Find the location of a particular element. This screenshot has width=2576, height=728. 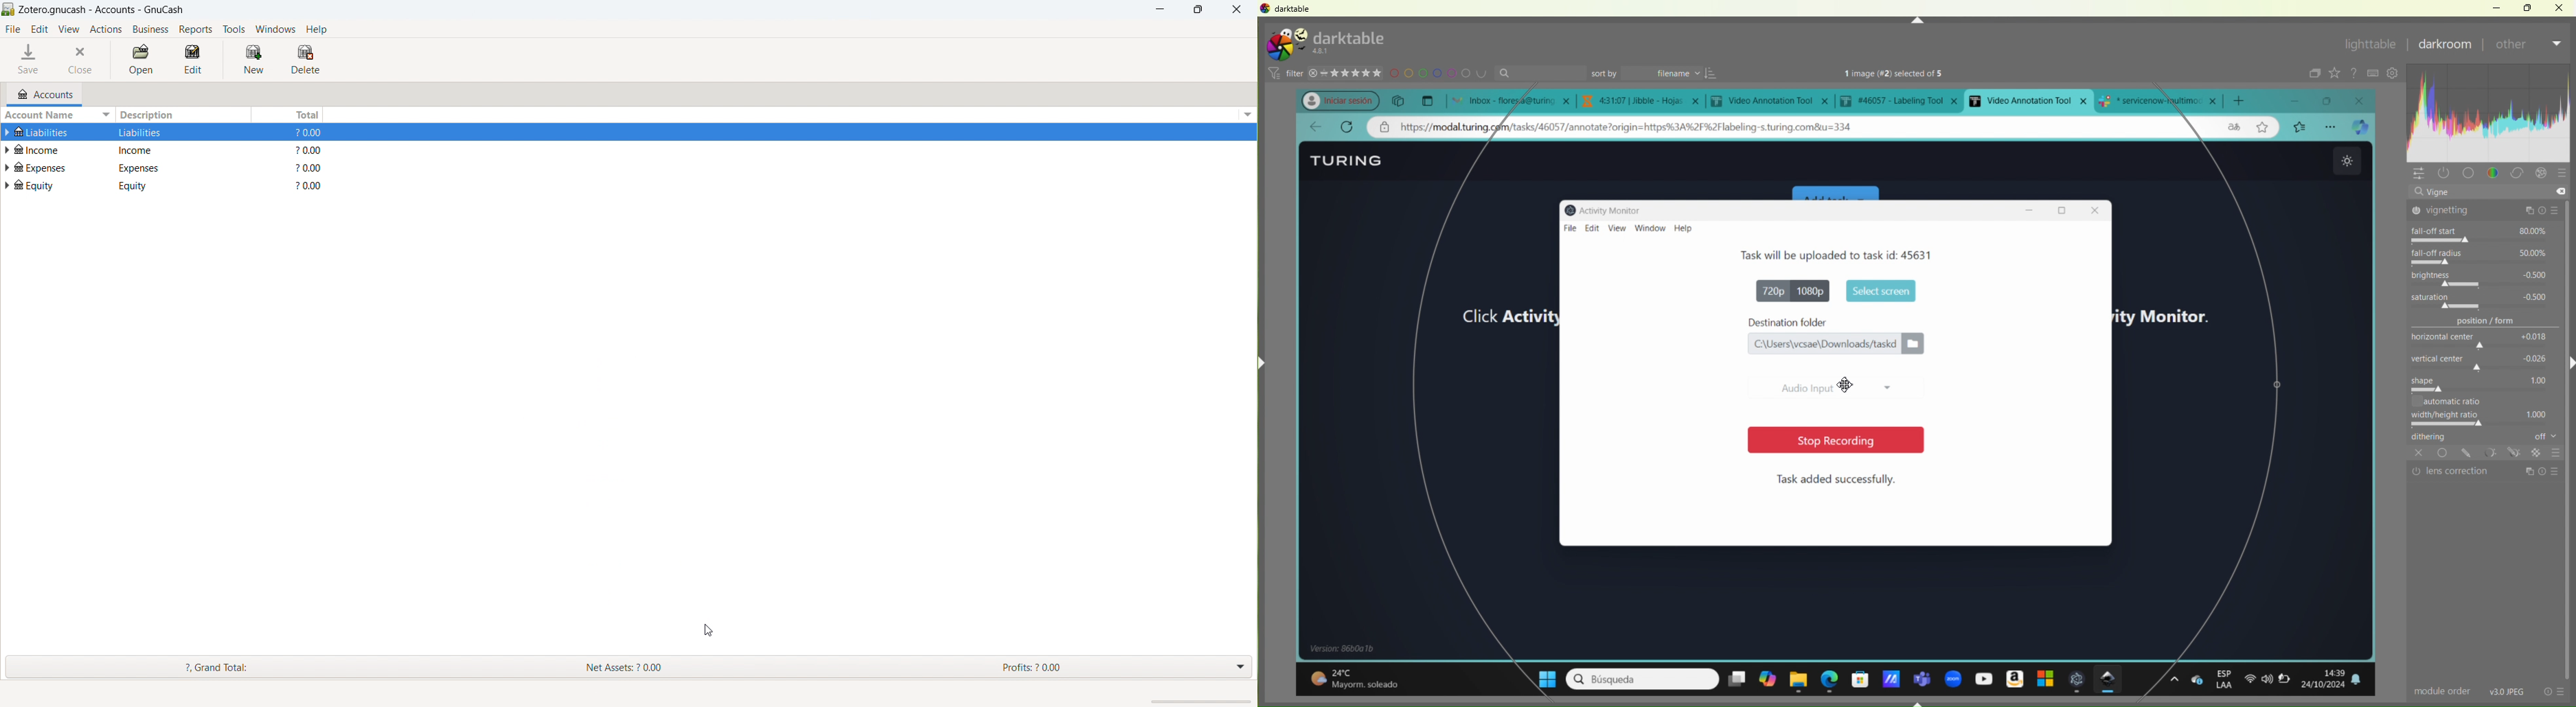

lightable is located at coordinates (2371, 45).